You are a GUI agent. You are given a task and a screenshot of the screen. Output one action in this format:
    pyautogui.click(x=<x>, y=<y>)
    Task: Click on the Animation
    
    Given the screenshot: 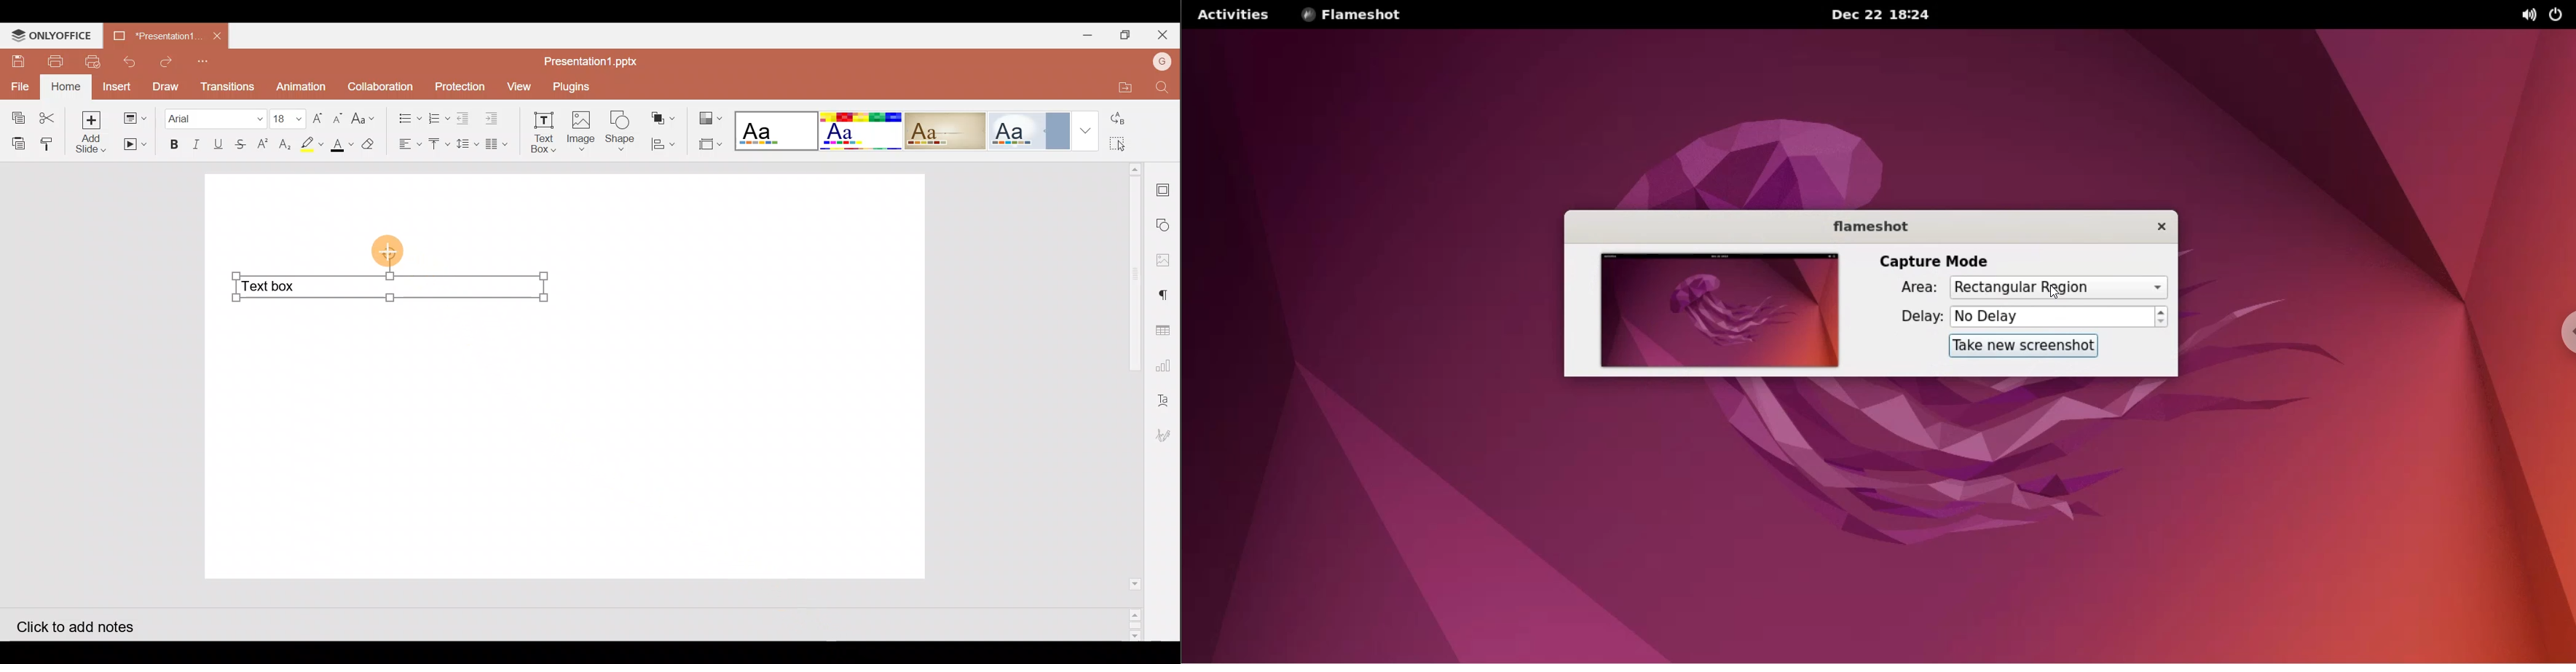 What is the action you would take?
    pyautogui.click(x=302, y=87)
    